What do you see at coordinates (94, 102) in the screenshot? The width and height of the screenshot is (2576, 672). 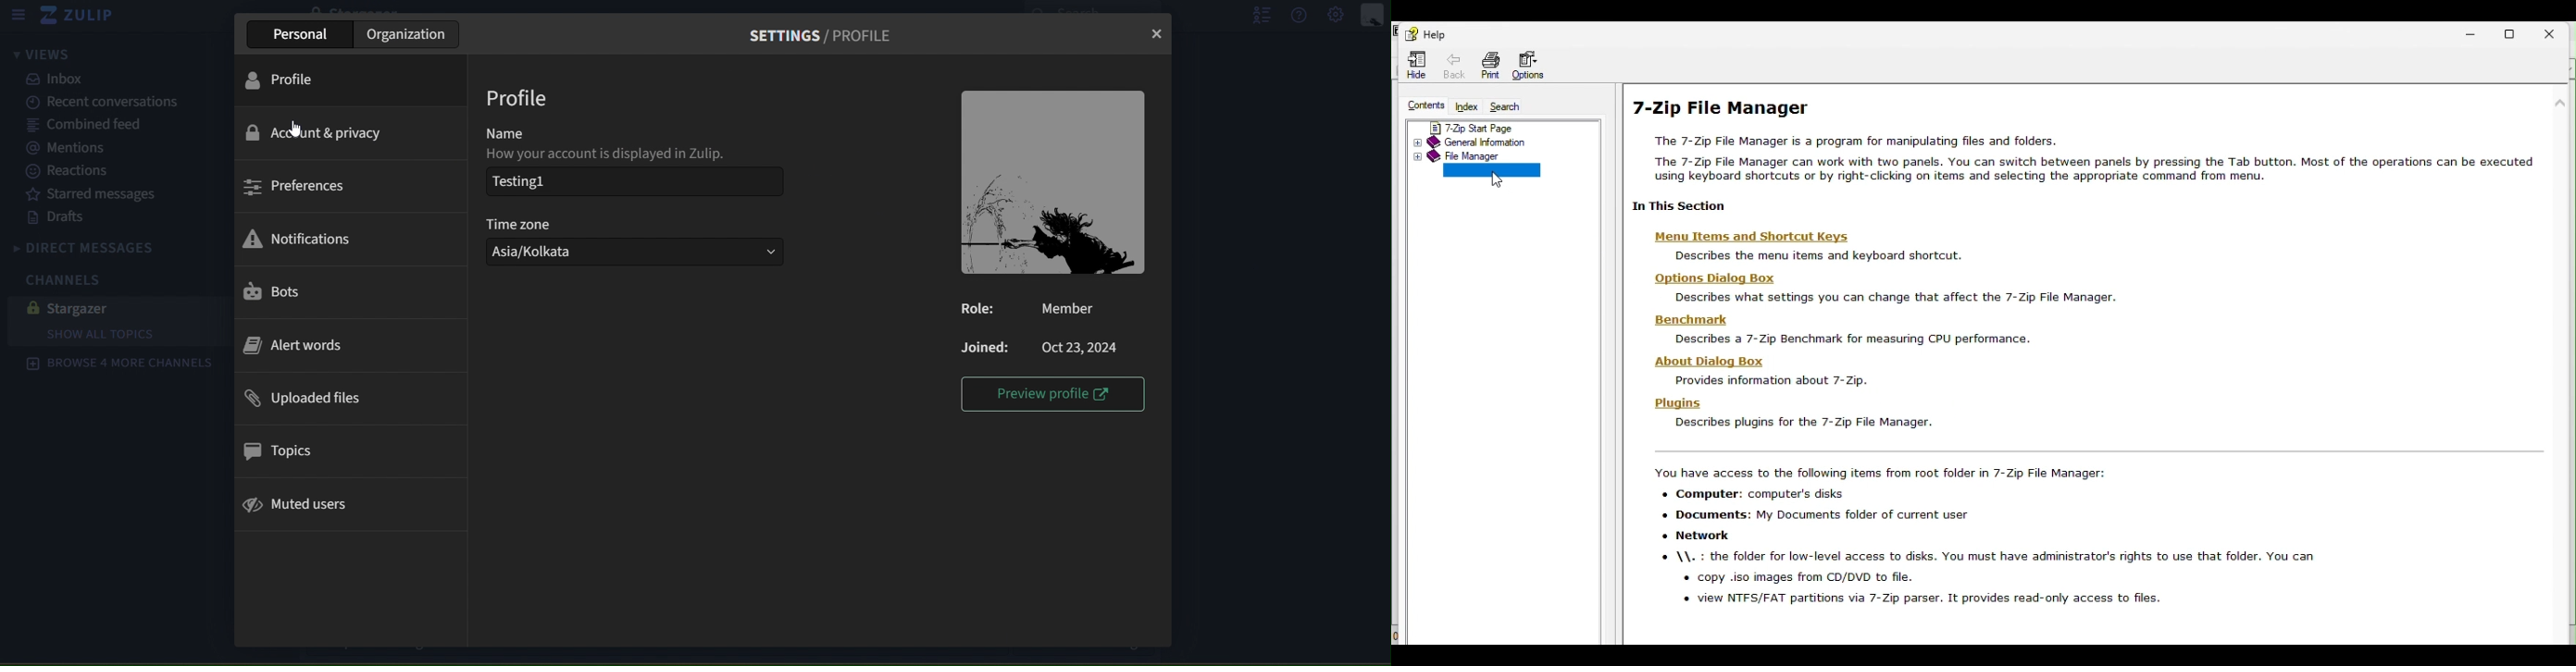 I see `recent canversations` at bounding box center [94, 102].